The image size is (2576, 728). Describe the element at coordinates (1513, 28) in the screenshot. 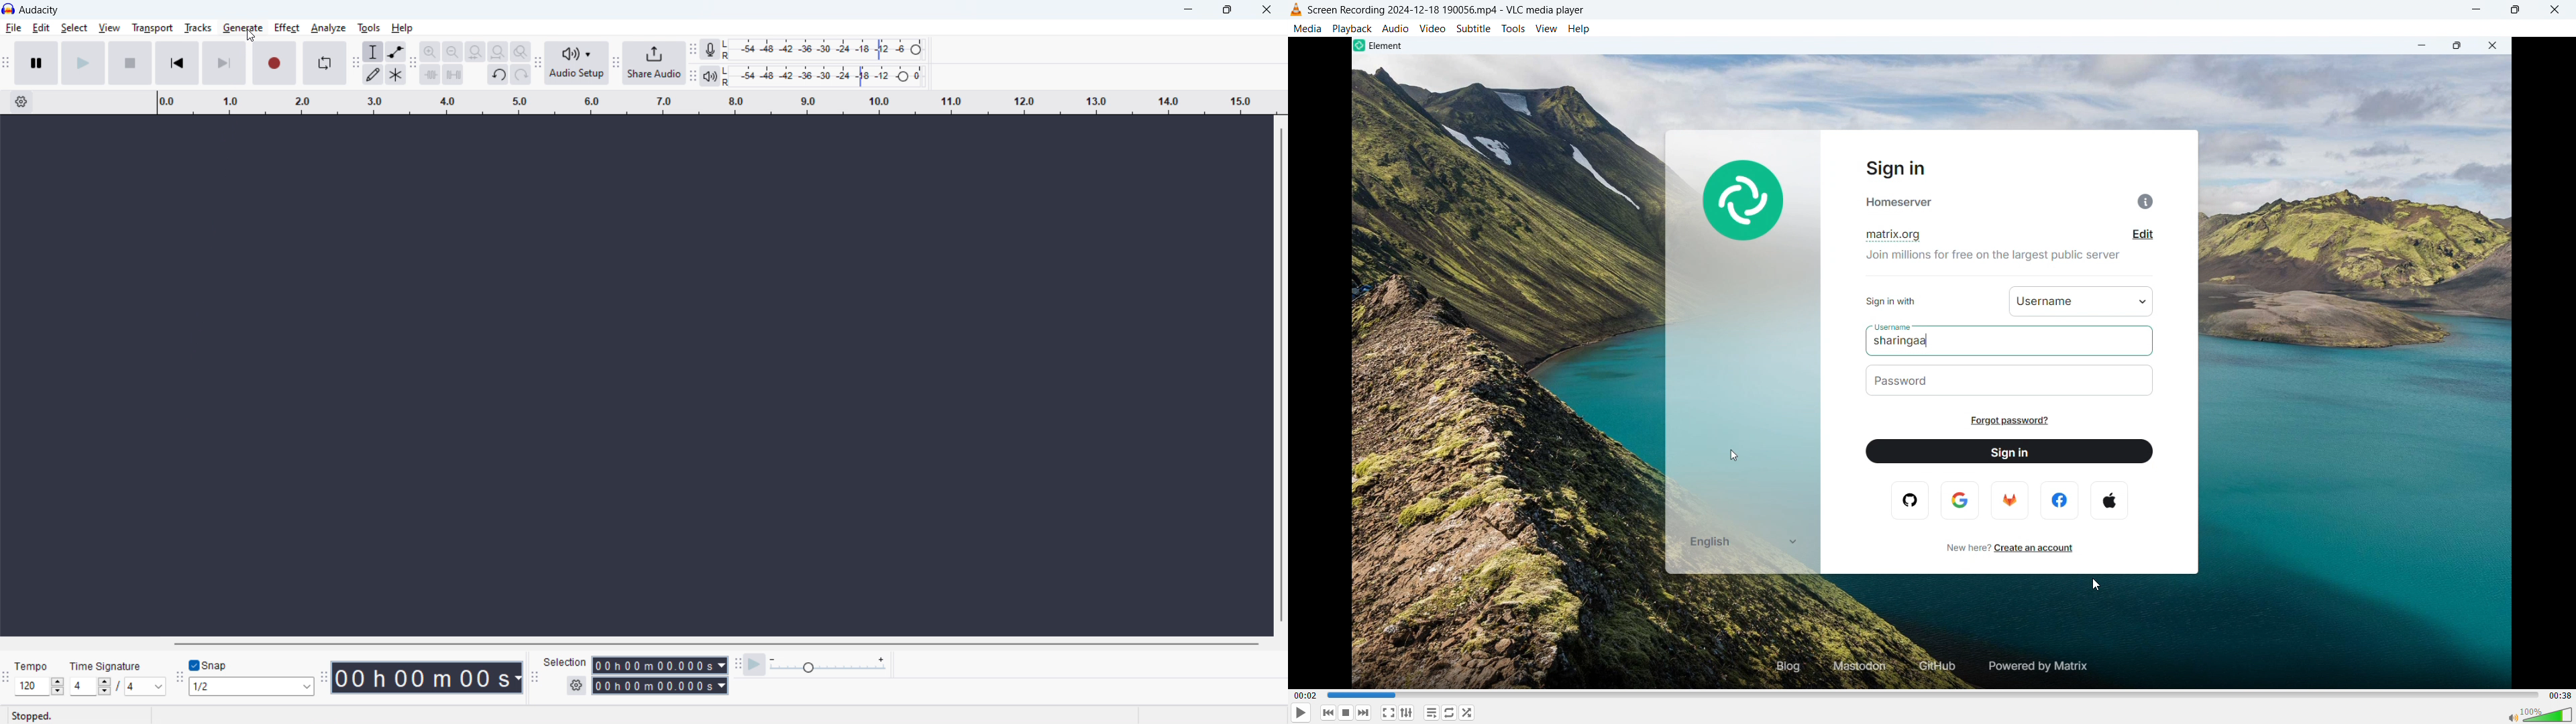

I see `Tools ` at that location.